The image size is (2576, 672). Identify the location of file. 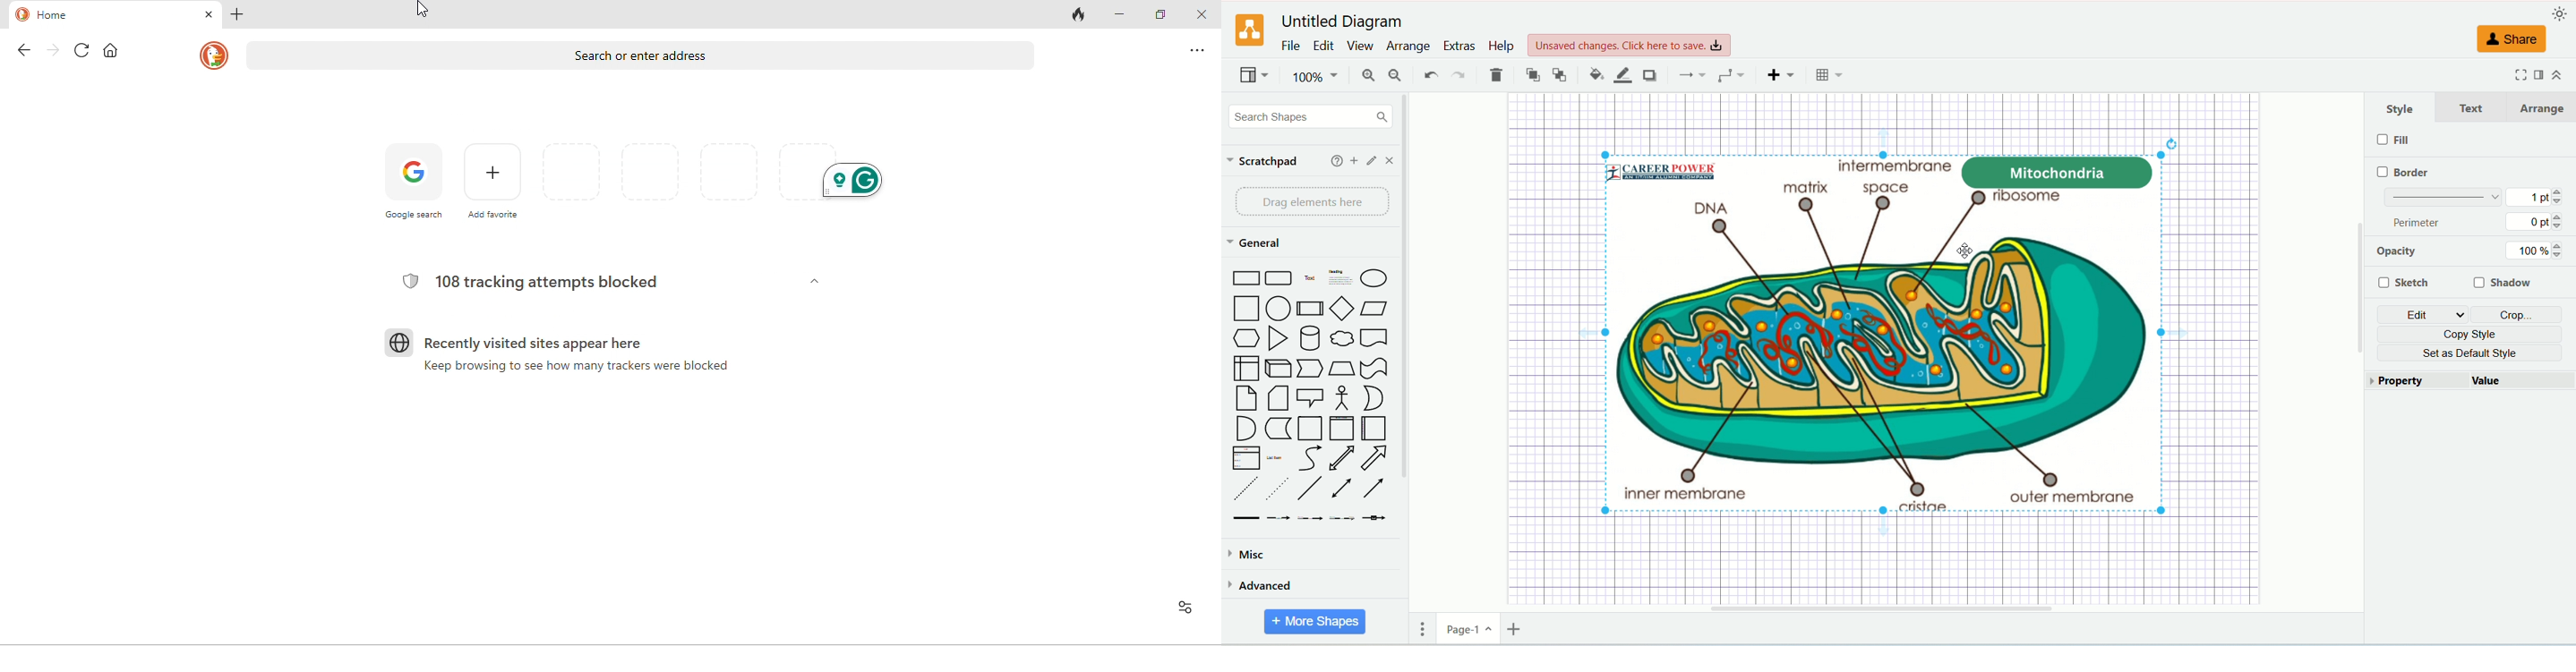
(1290, 45).